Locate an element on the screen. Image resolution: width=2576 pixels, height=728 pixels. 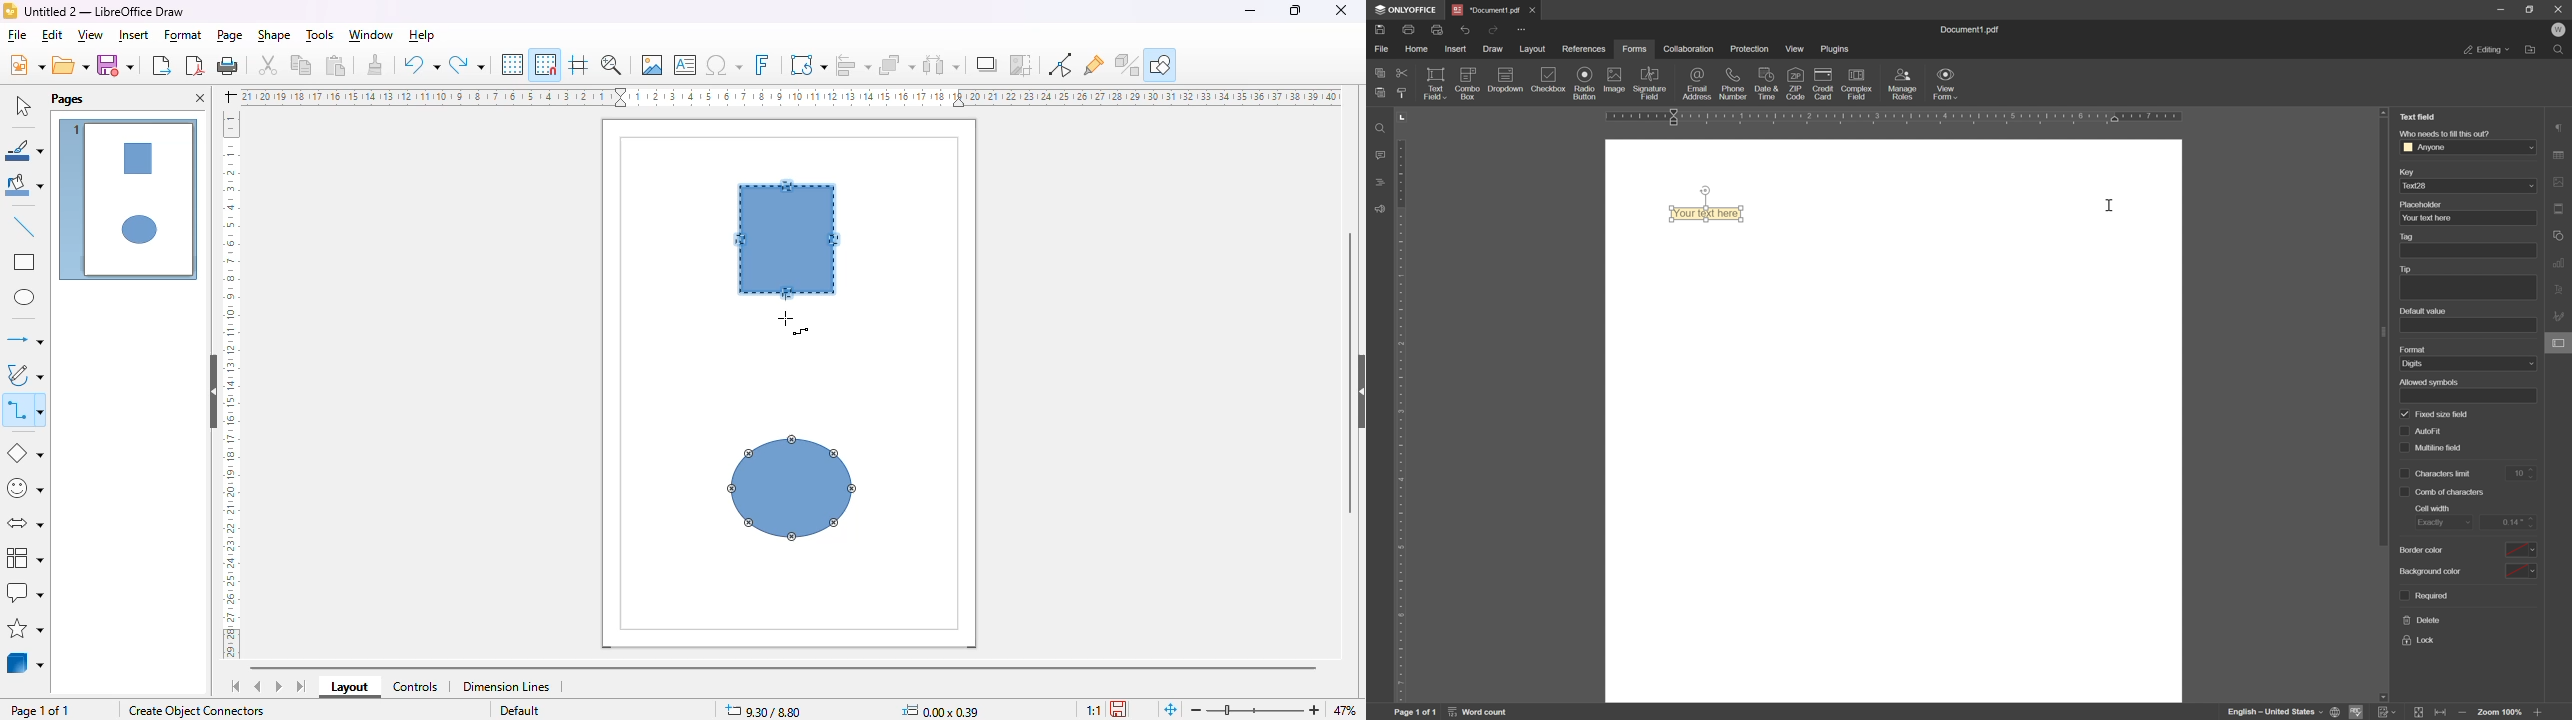
english - united states is located at coordinates (2275, 712).